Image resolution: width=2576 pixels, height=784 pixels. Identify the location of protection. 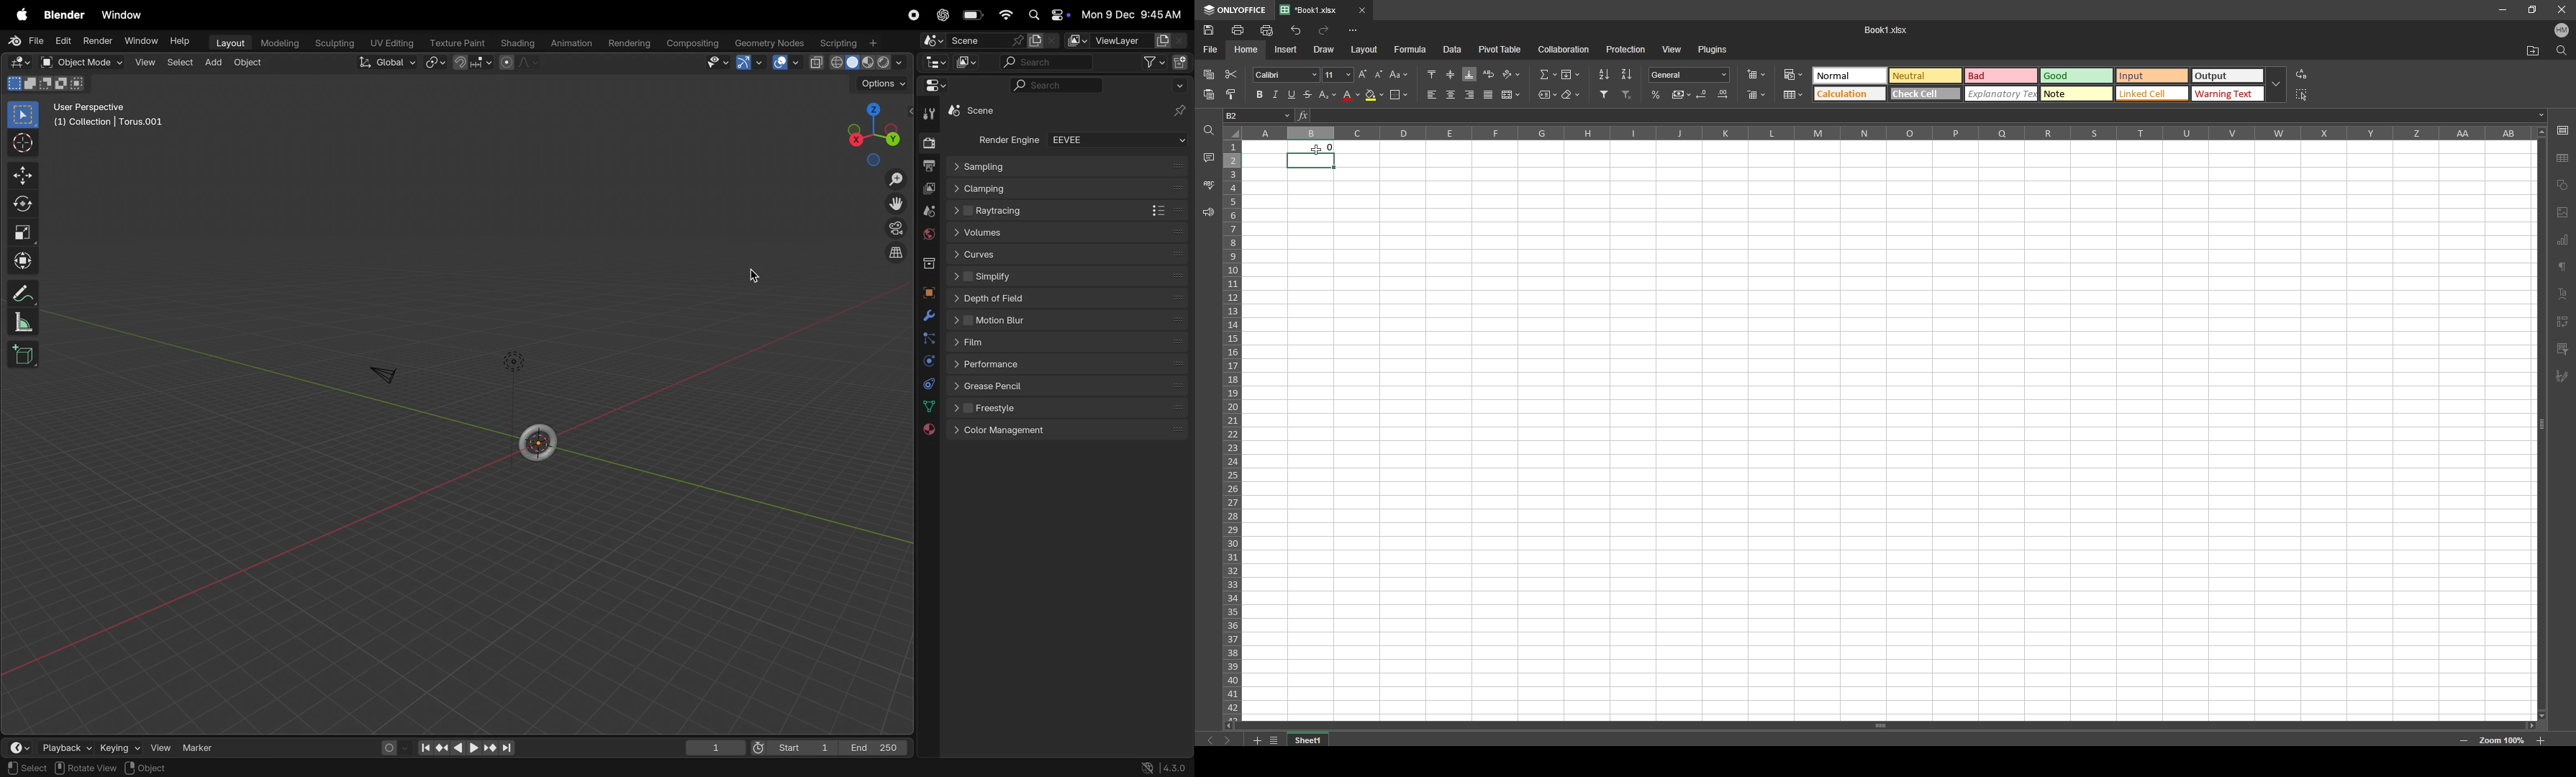
(1626, 49).